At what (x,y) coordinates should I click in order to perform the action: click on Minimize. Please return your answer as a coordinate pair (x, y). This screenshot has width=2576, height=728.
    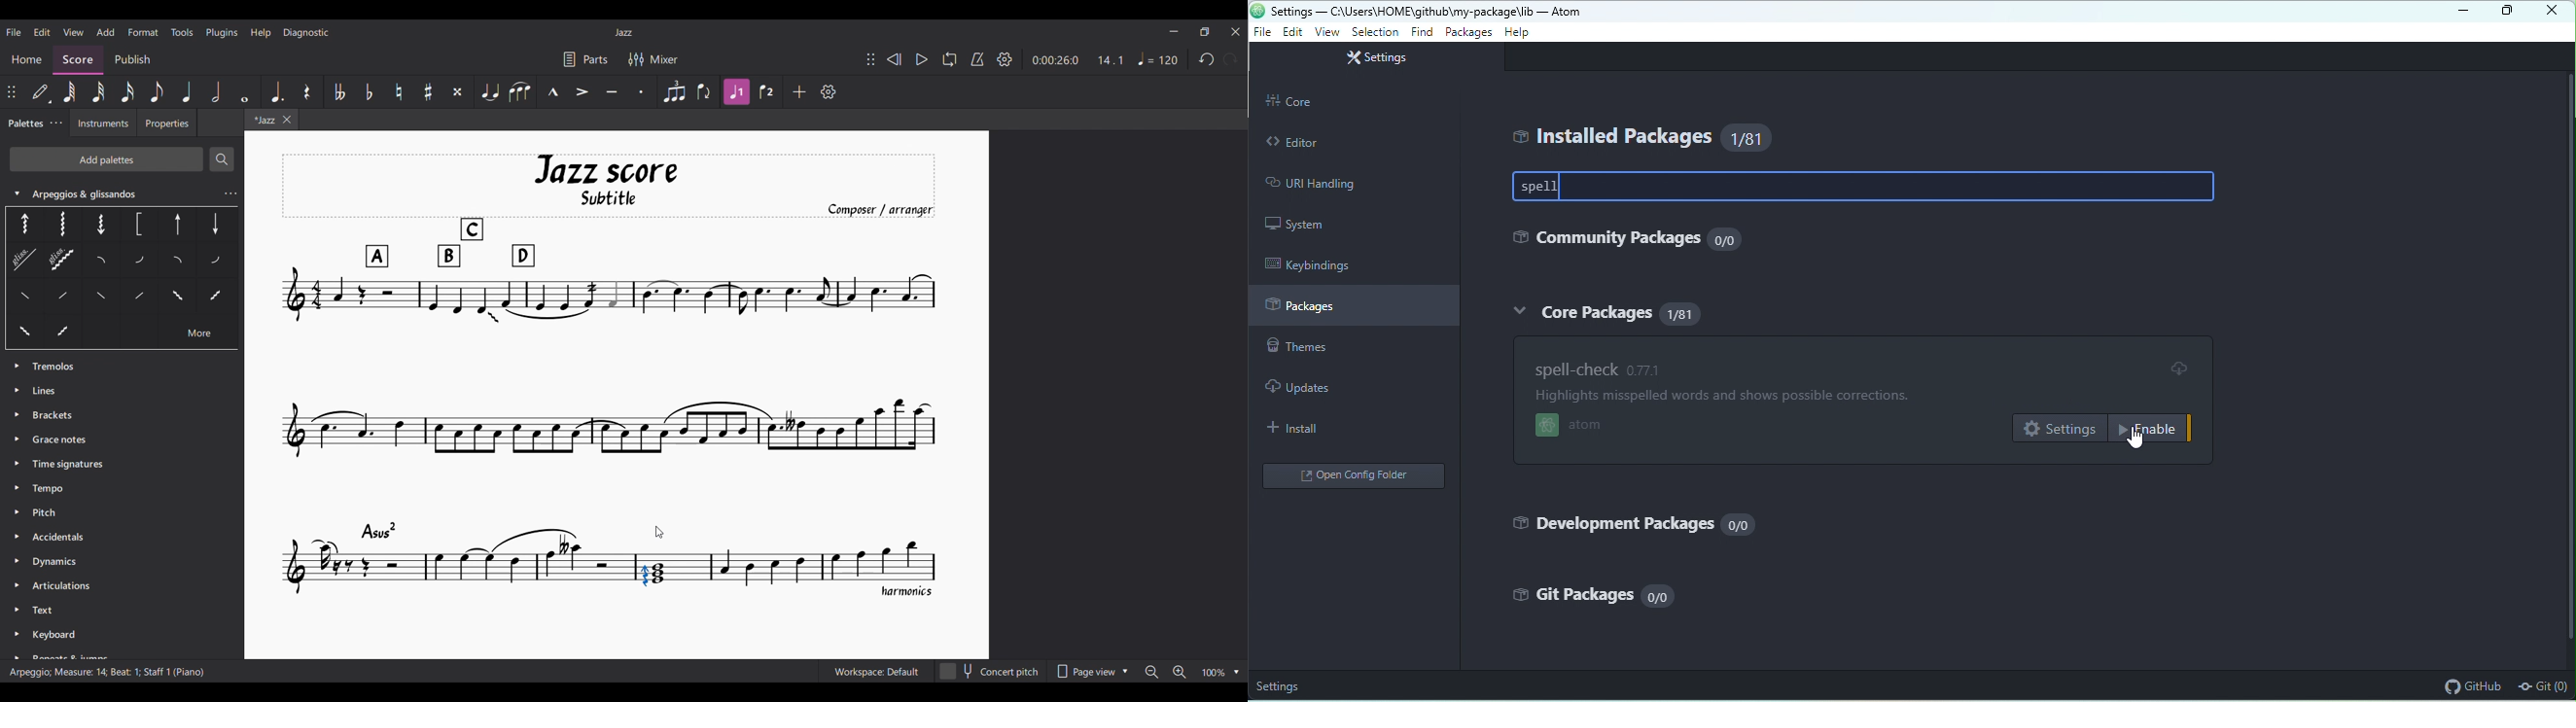
    Looking at the image, I should click on (1174, 31).